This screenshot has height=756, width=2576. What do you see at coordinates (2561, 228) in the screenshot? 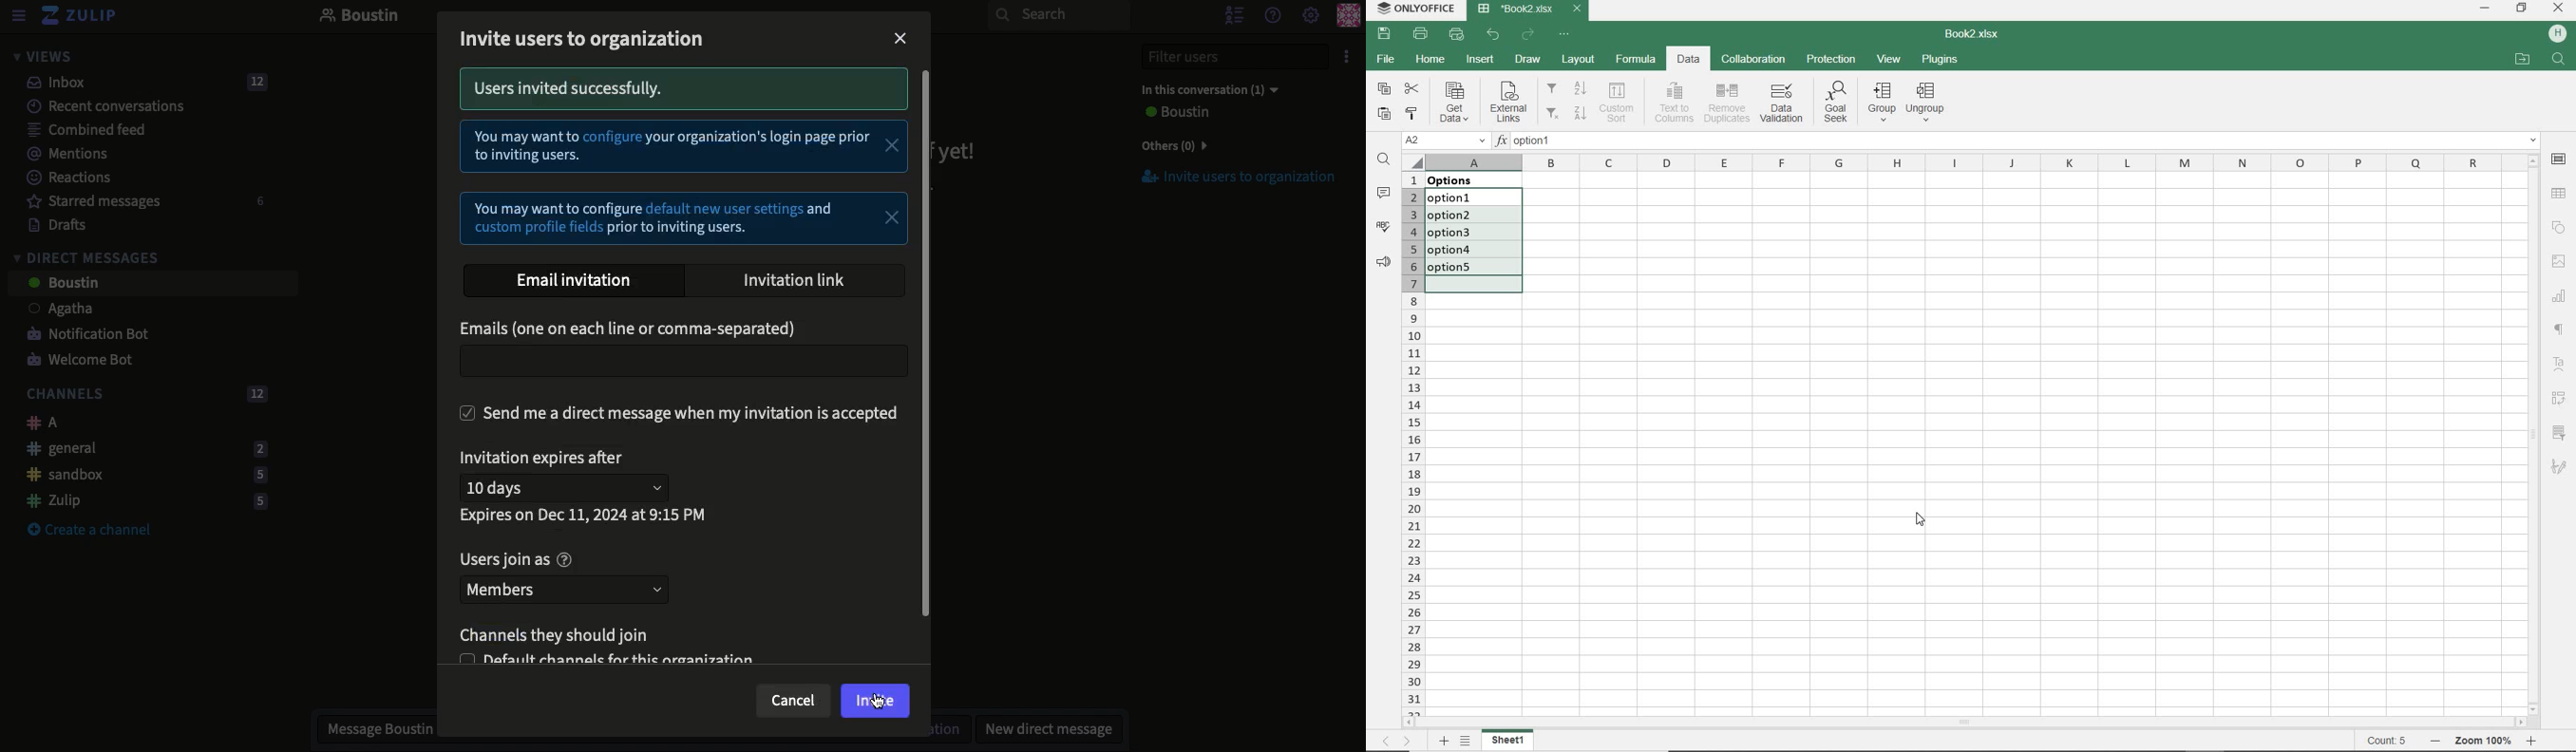
I see `SHAPE` at bounding box center [2561, 228].